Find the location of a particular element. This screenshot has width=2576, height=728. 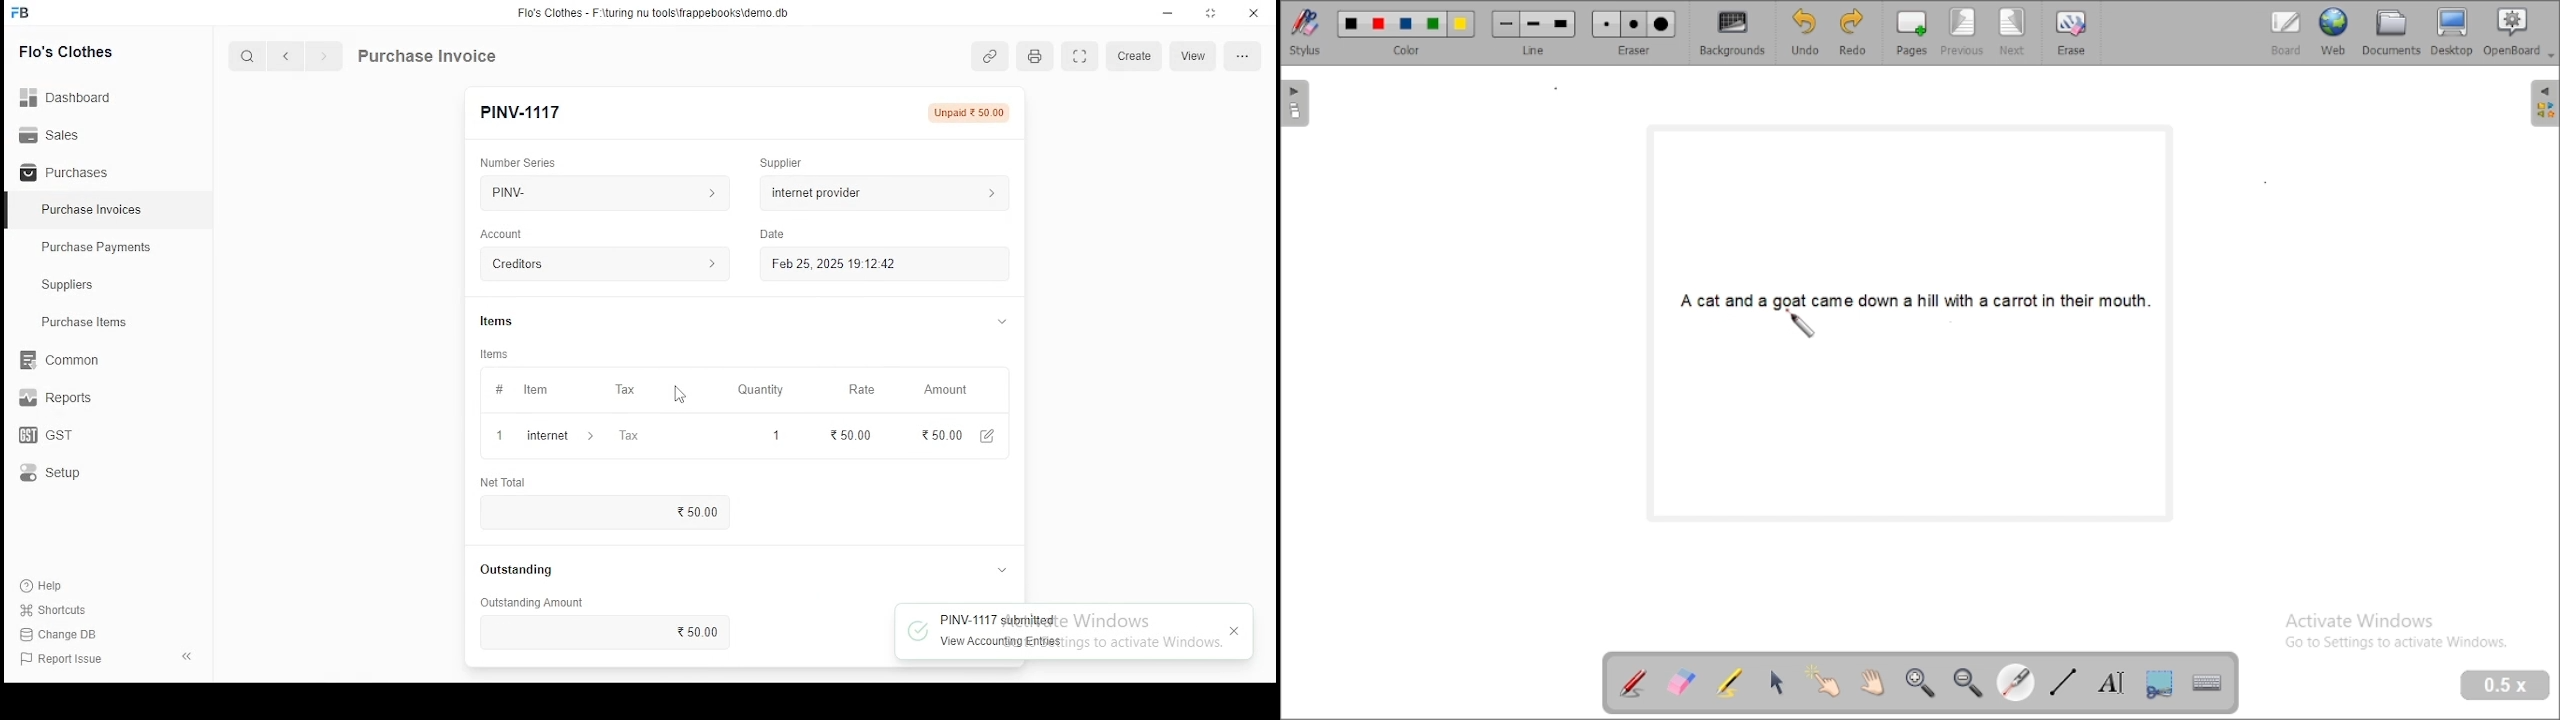

new entry is located at coordinates (520, 112).